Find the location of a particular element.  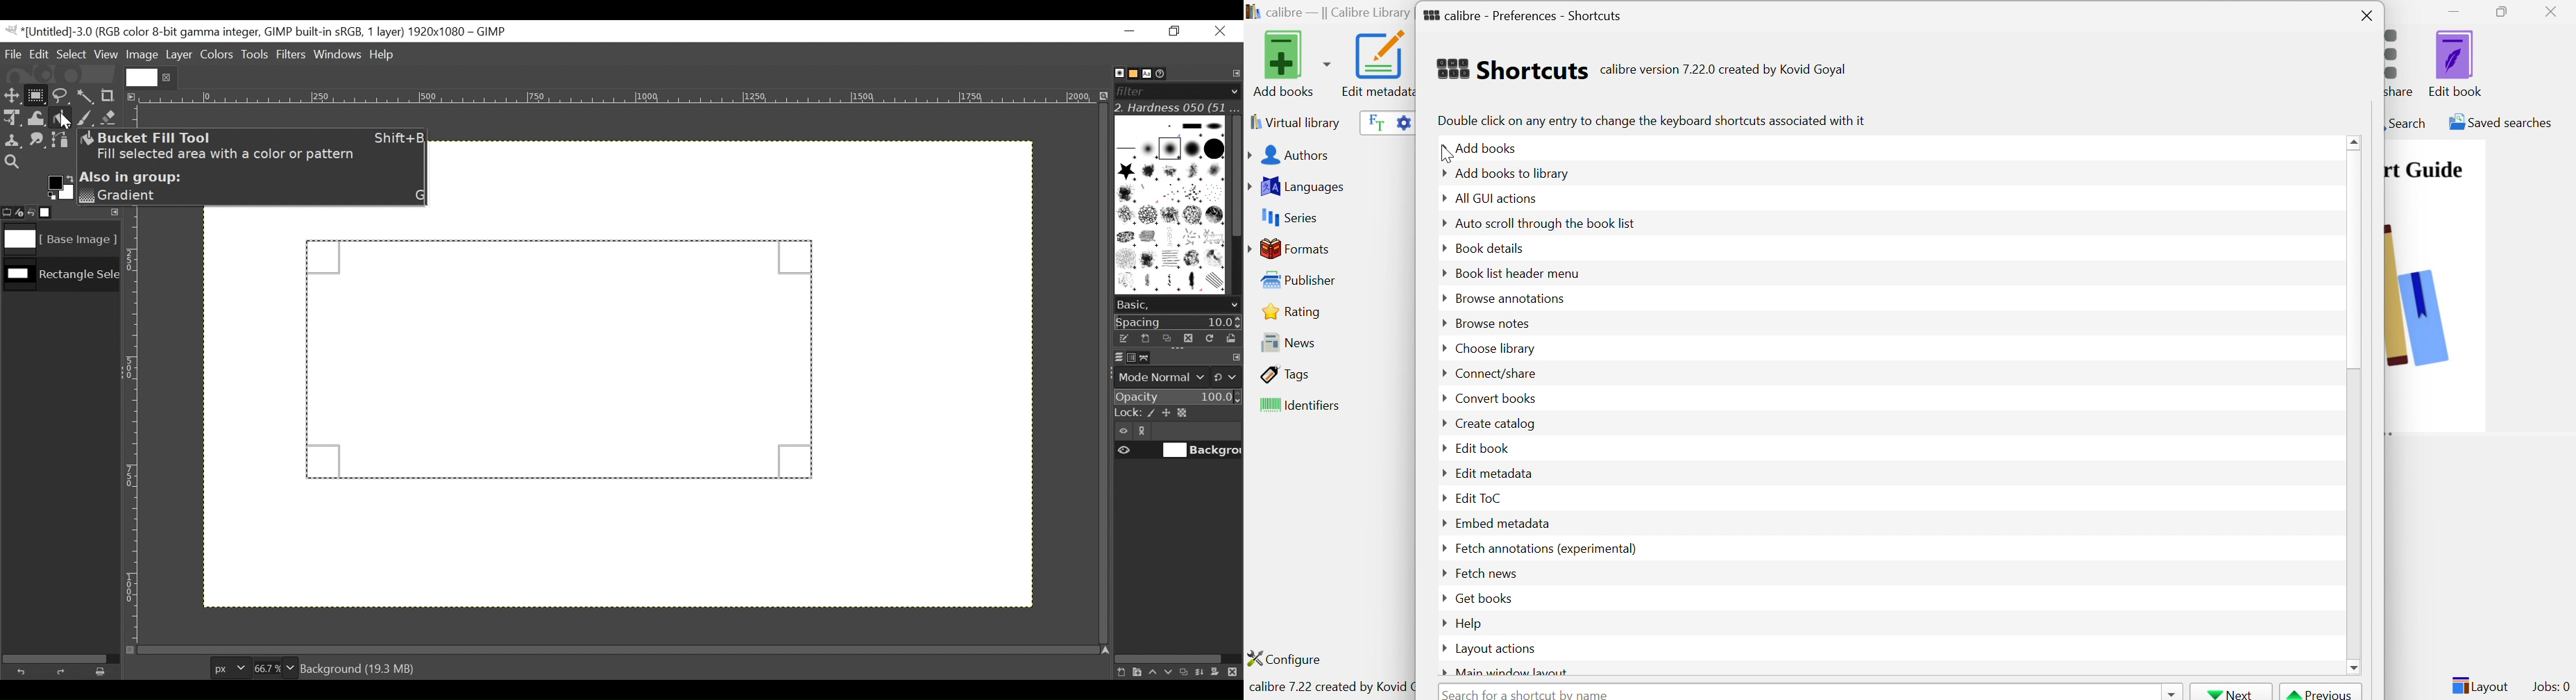

Shortcuts is located at coordinates (1511, 69).